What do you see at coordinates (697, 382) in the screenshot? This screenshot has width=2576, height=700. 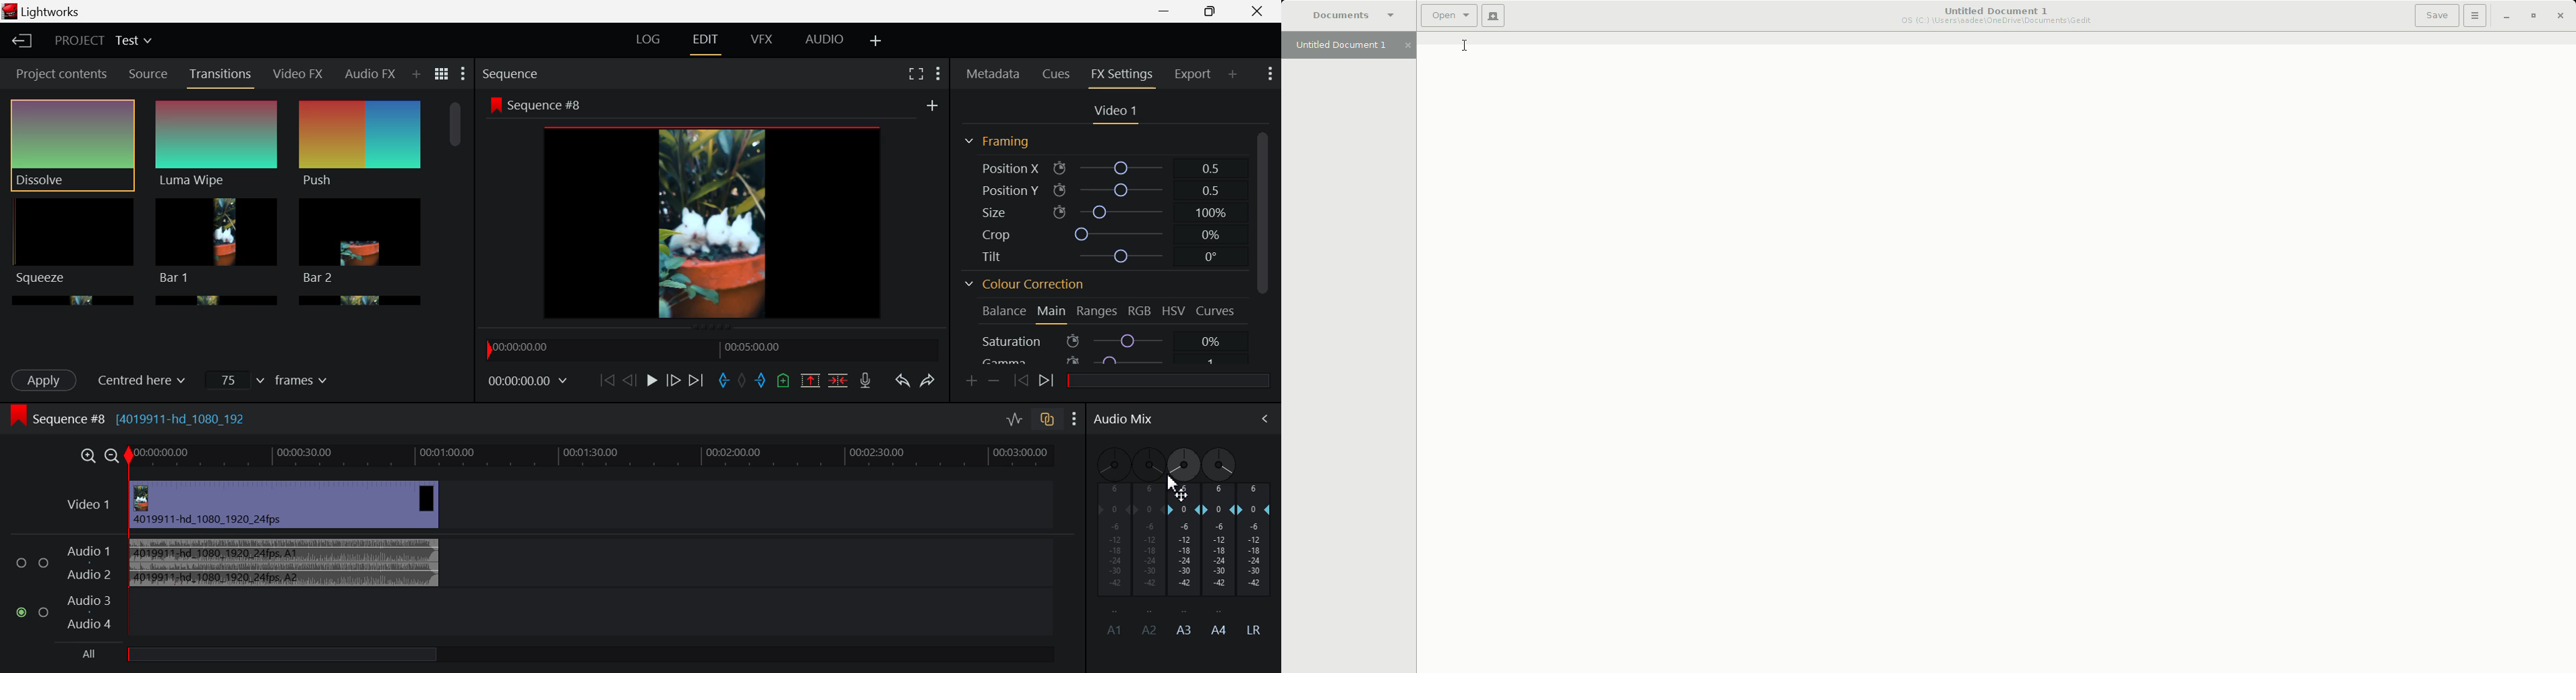 I see `To End` at bounding box center [697, 382].